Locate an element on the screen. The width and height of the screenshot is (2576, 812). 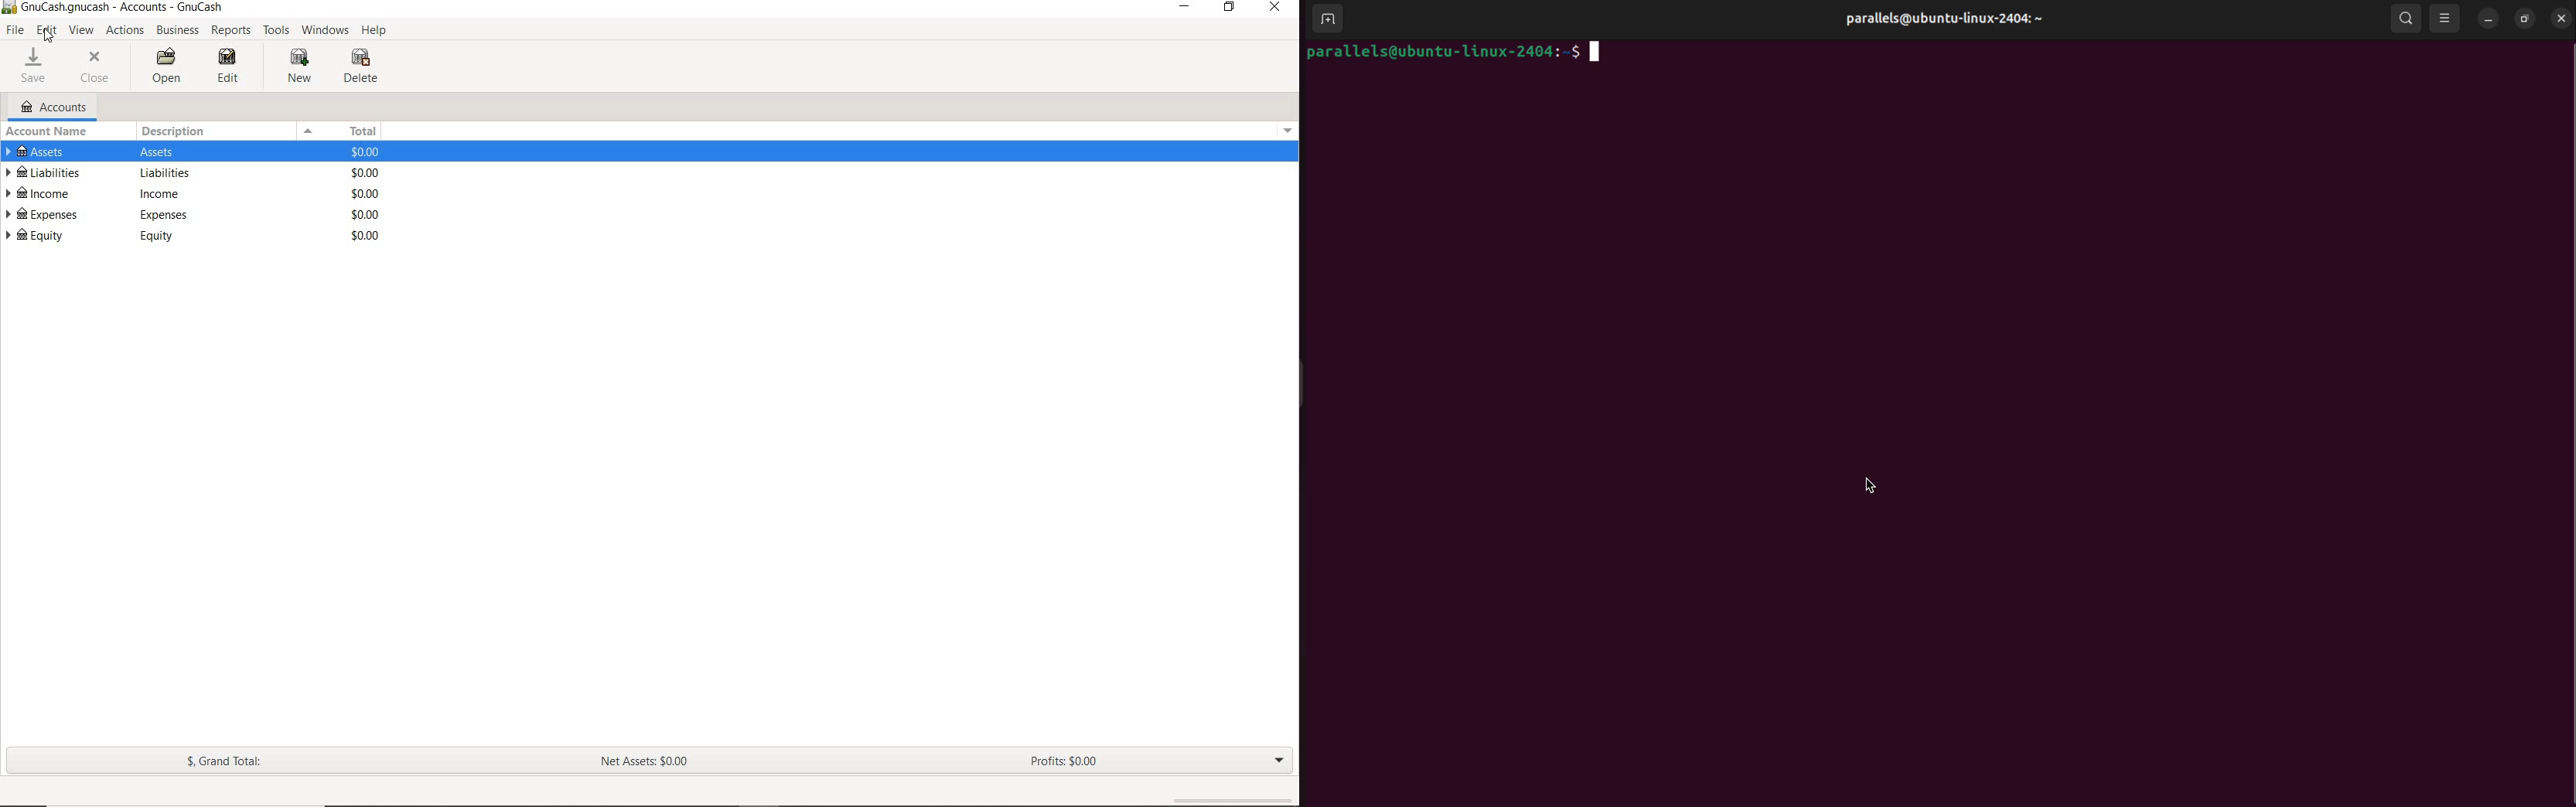
GRAND TOTAL is located at coordinates (226, 762).